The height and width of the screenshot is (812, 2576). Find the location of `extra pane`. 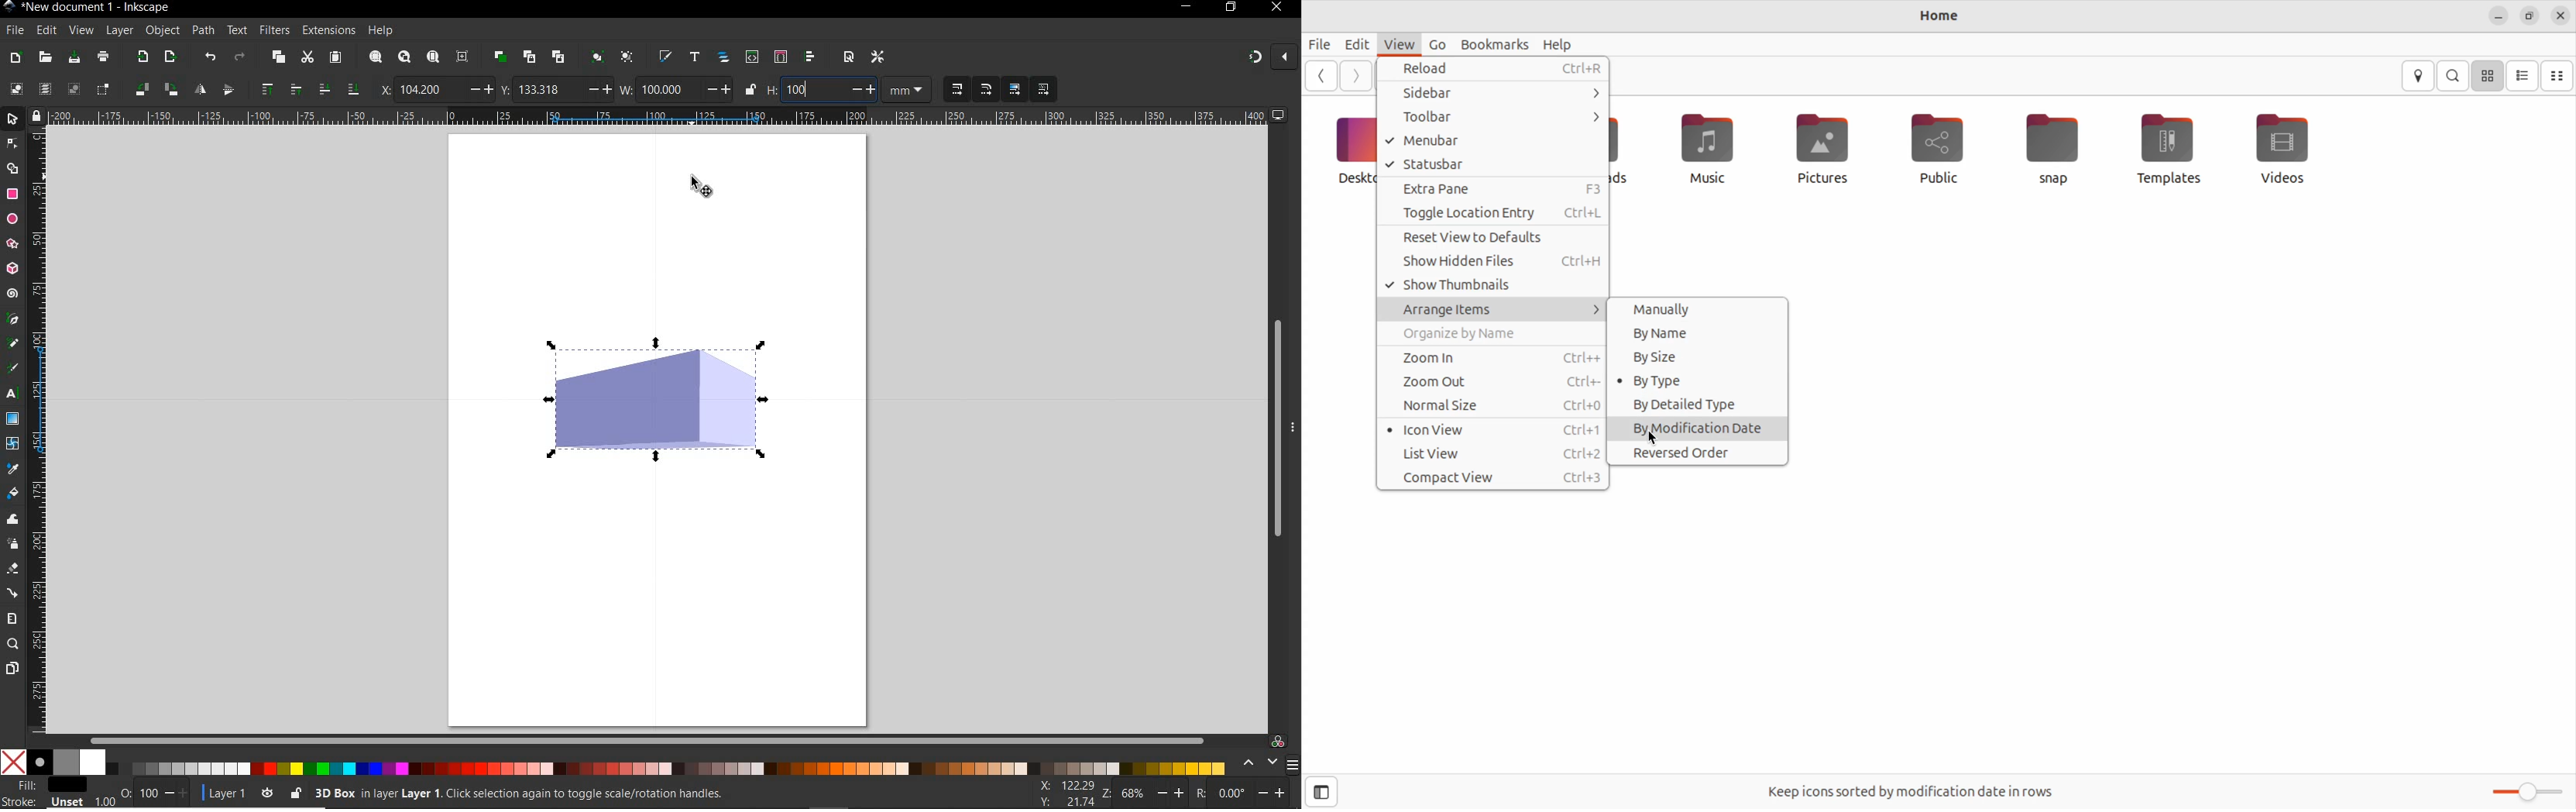

extra pane is located at coordinates (1495, 189).